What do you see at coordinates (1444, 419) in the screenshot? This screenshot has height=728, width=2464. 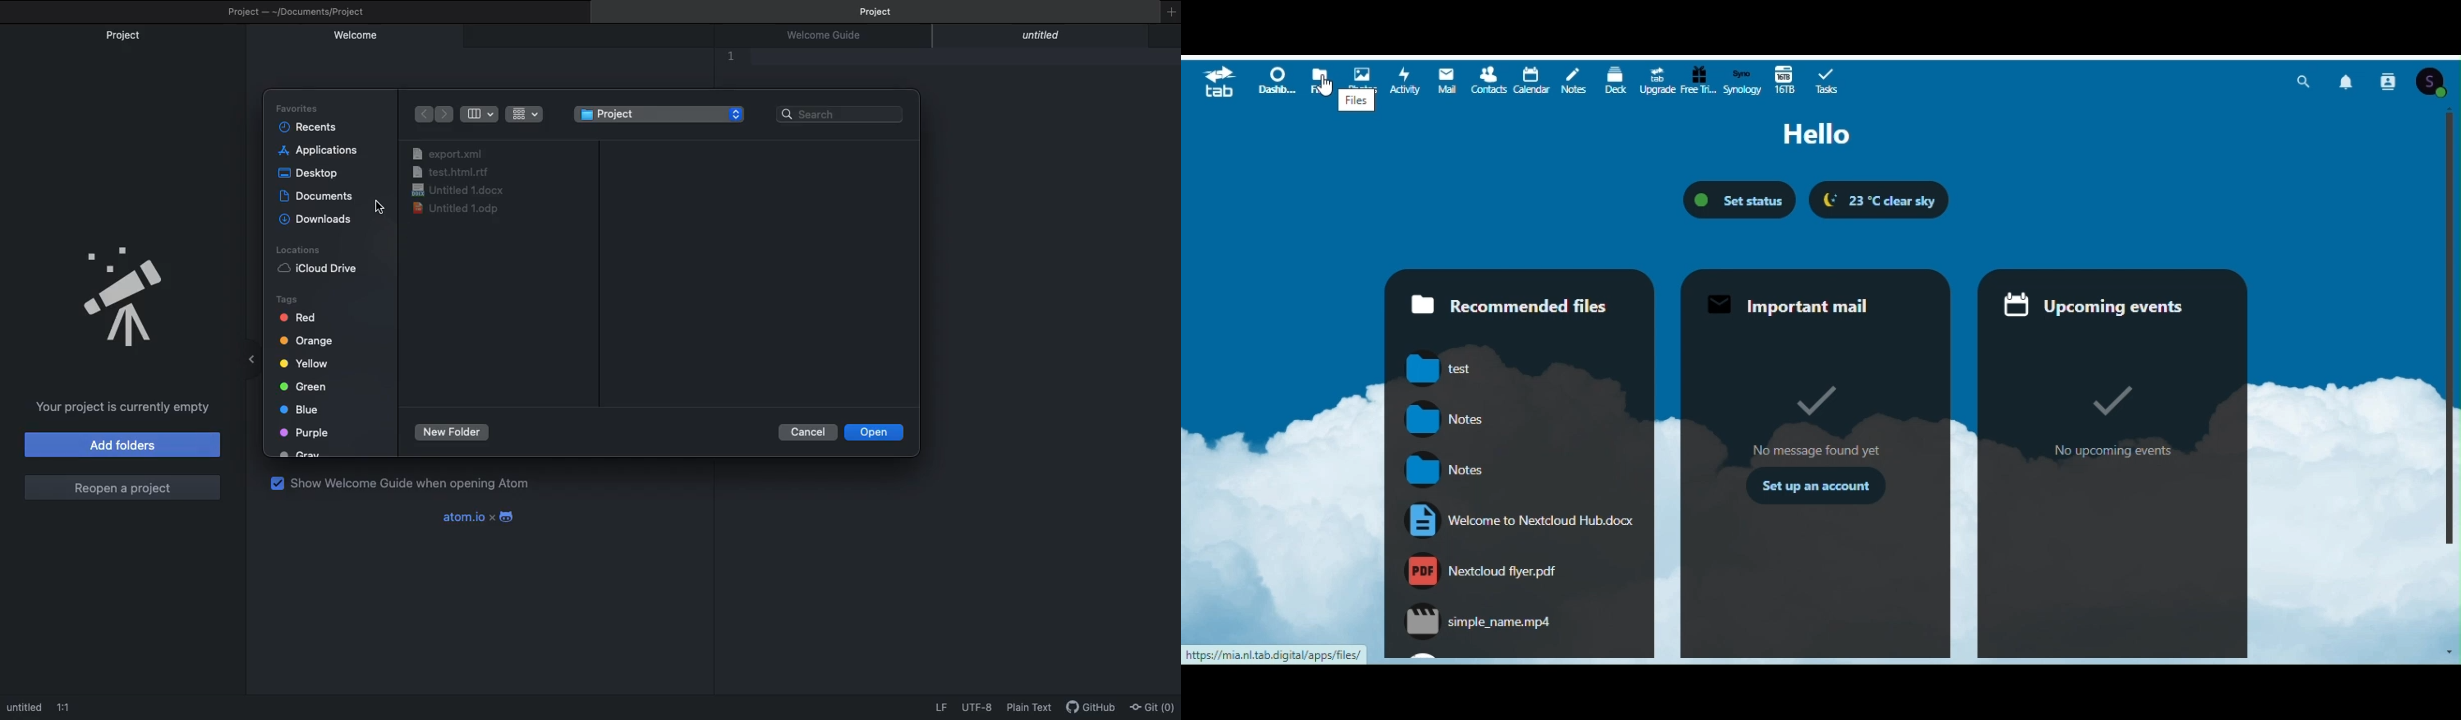 I see `notes` at bounding box center [1444, 419].